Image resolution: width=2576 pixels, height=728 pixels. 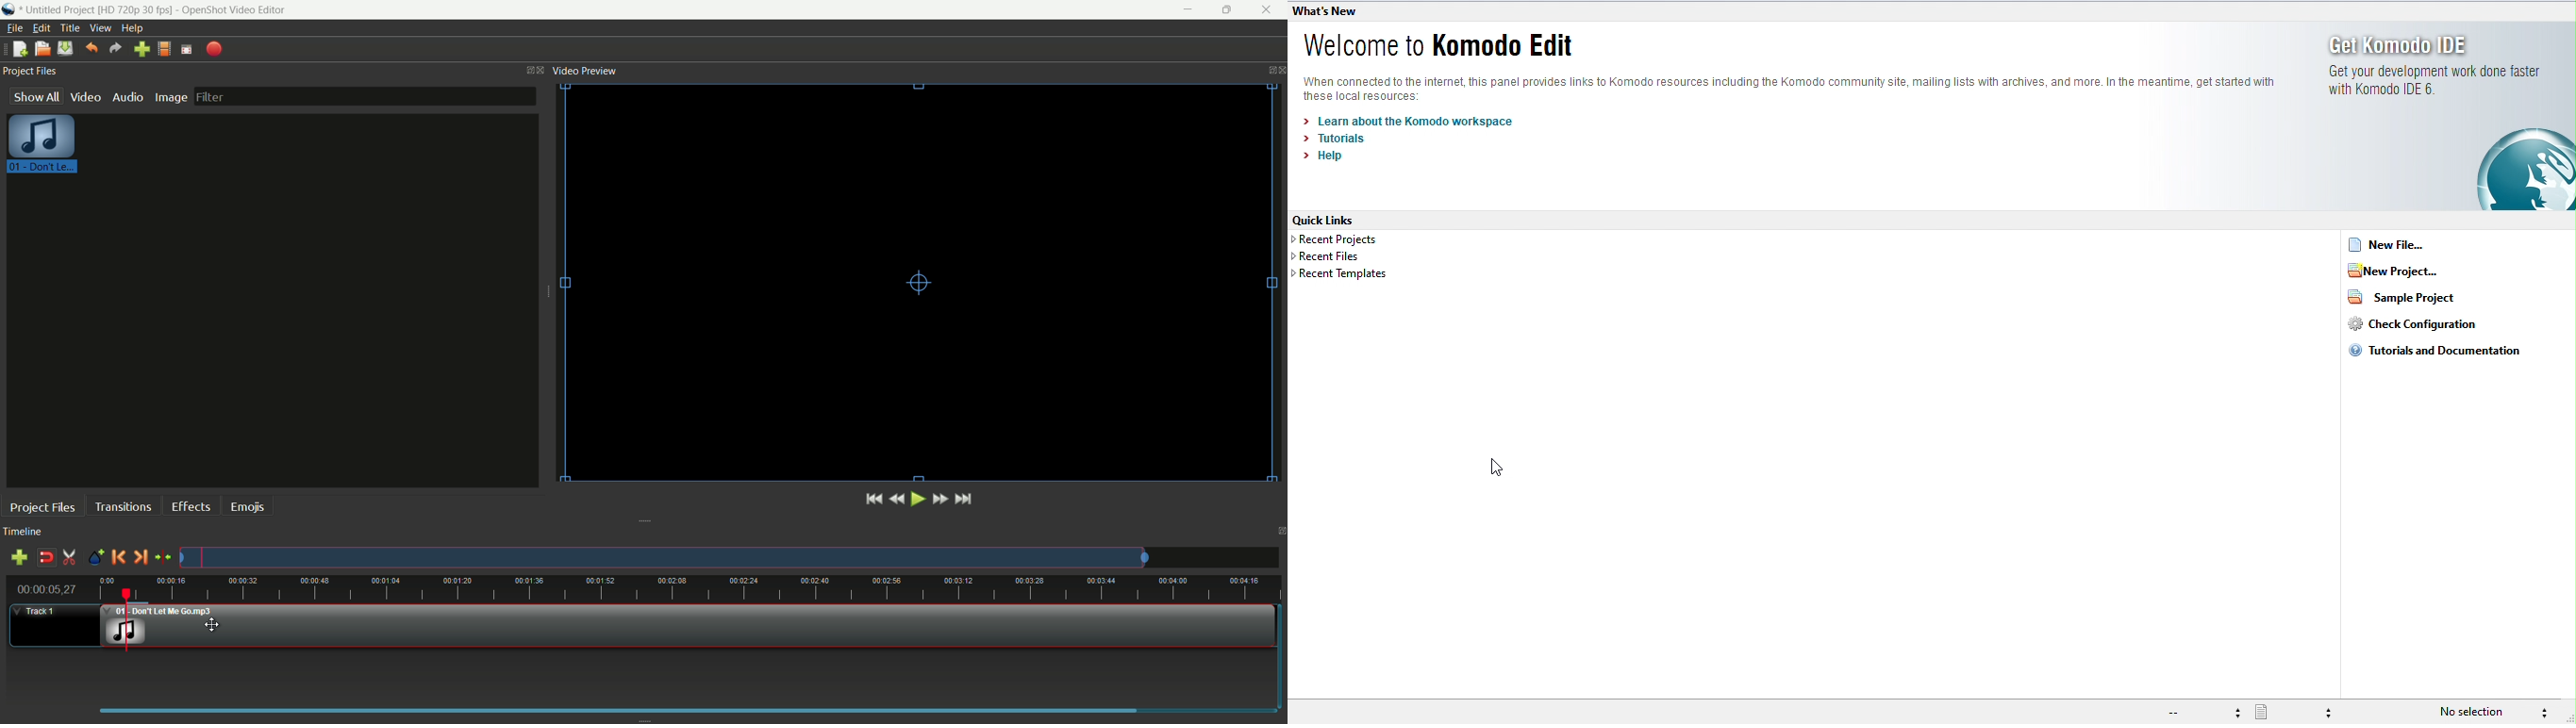 What do you see at coordinates (124, 507) in the screenshot?
I see `transitions` at bounding box center [124, 507].